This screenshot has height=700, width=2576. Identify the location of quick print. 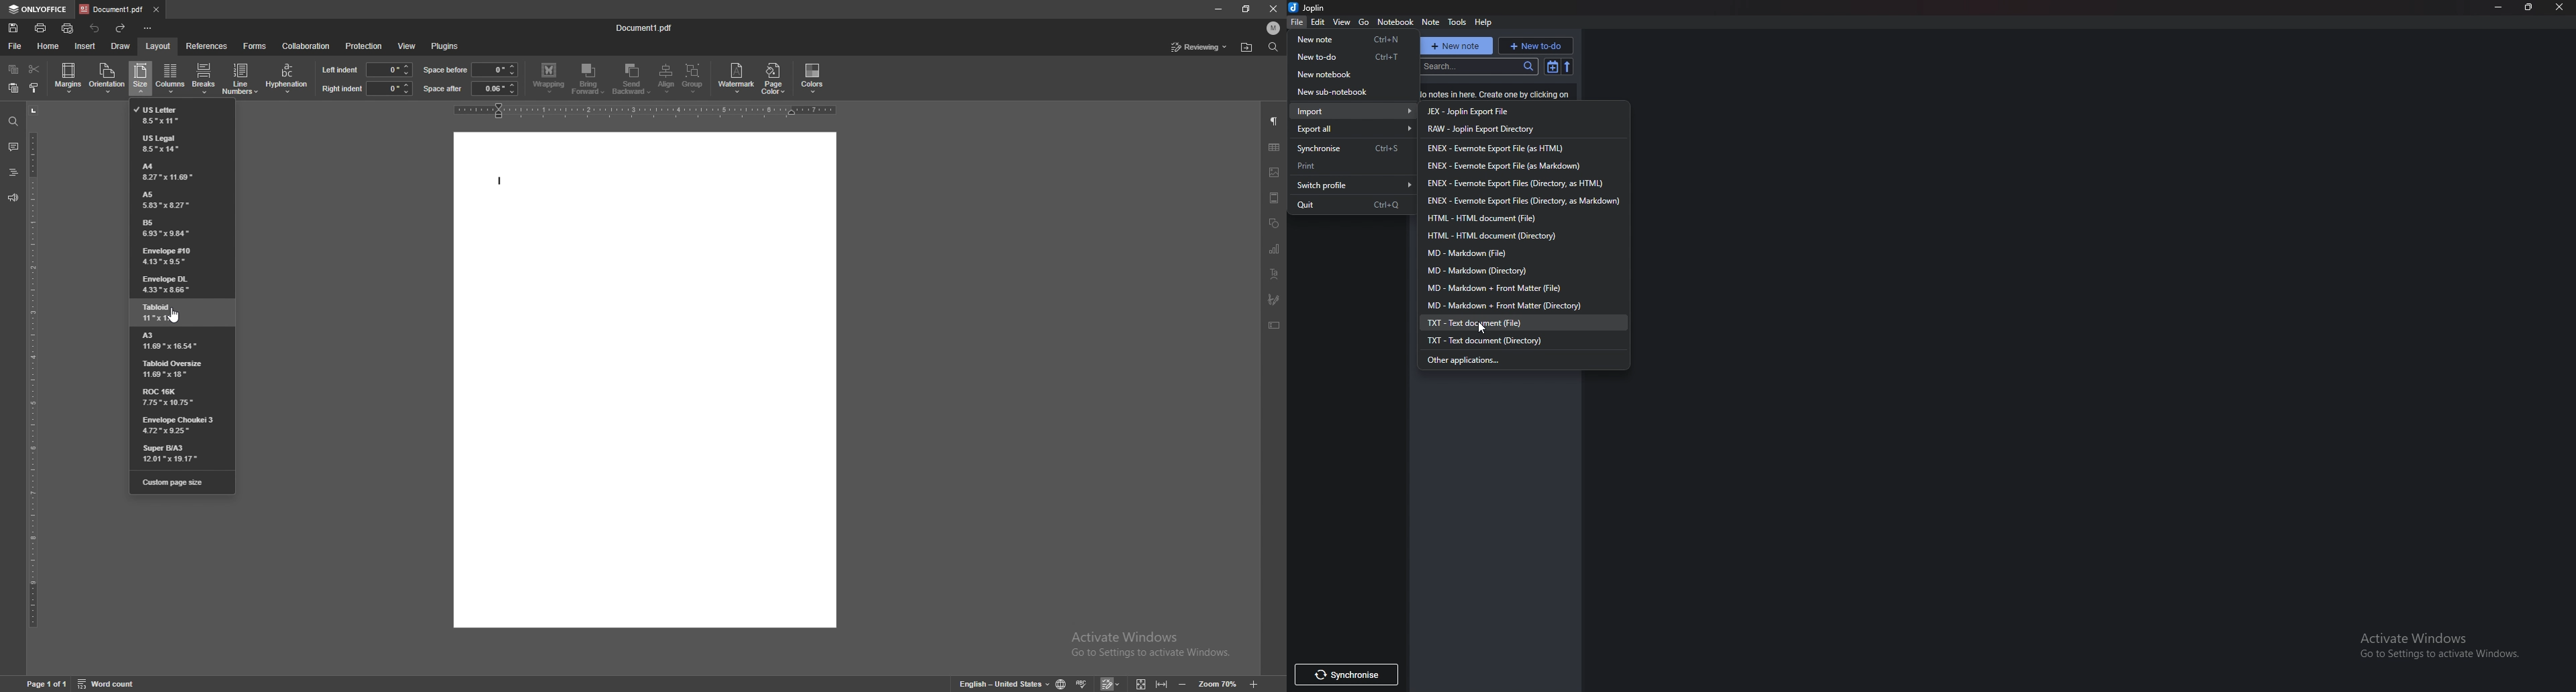
(68, 28).